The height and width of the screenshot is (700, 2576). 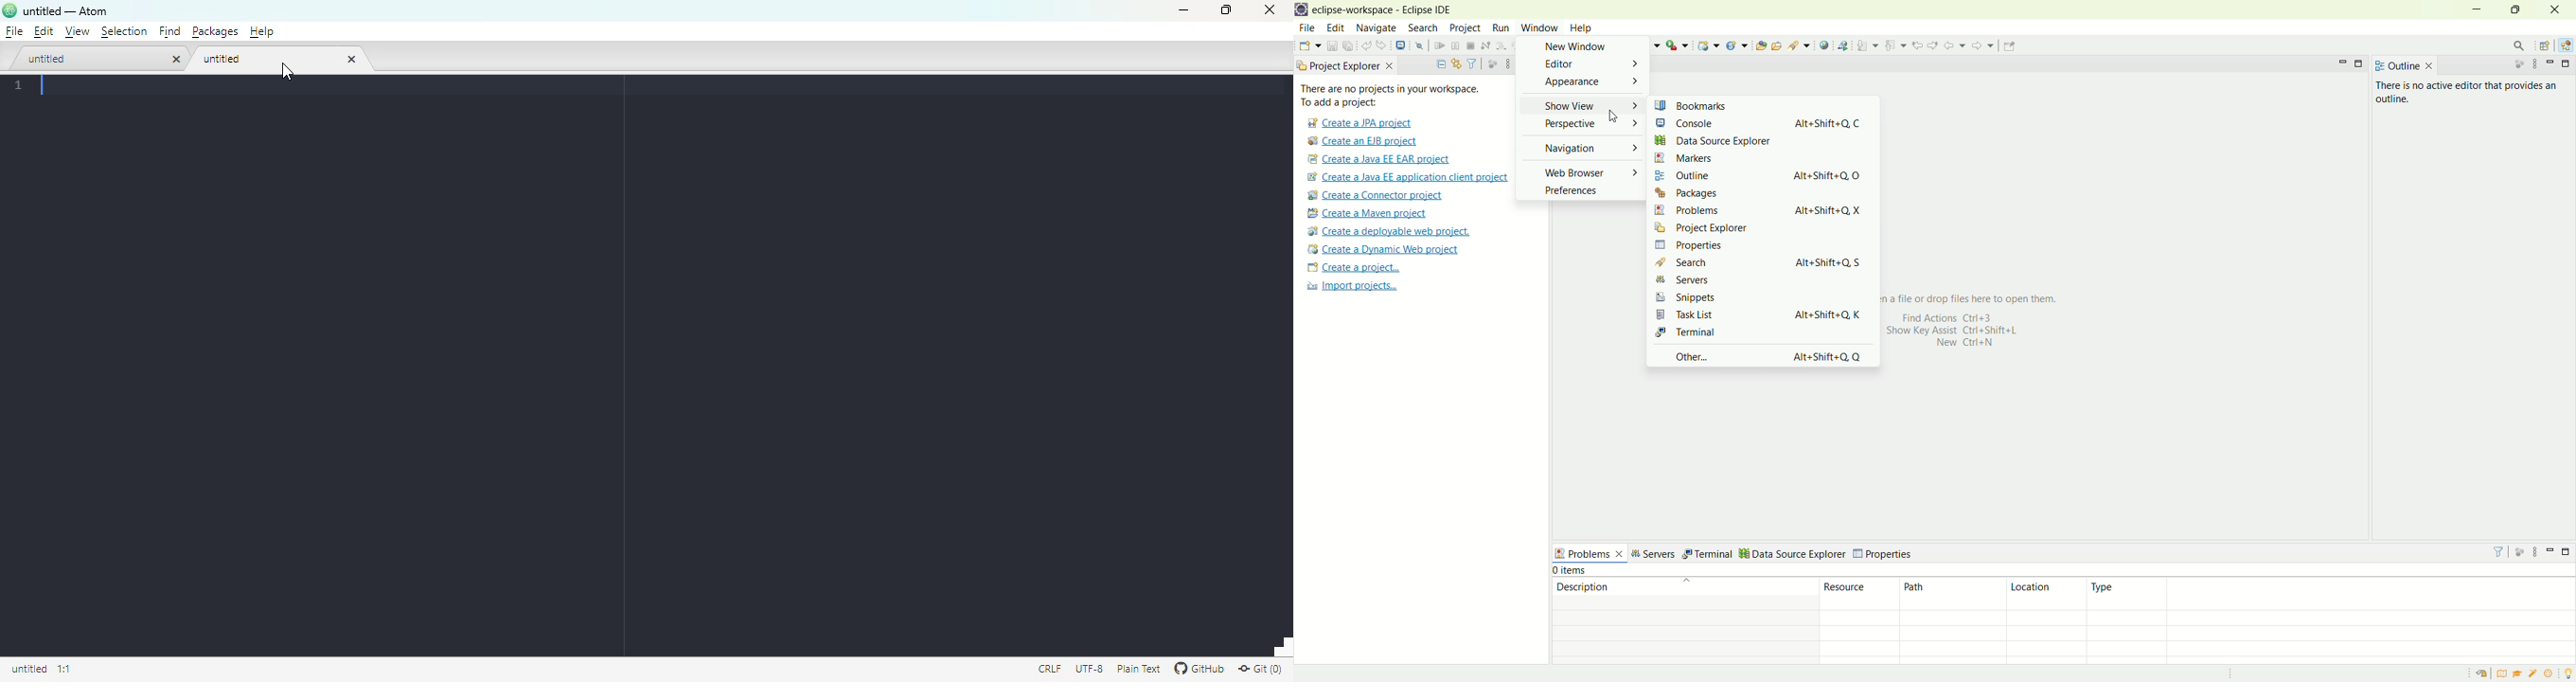 What do you see at coordinates (1182, 9) in the screenshot?
I see `minimize` at bounding box center [1182, 9].